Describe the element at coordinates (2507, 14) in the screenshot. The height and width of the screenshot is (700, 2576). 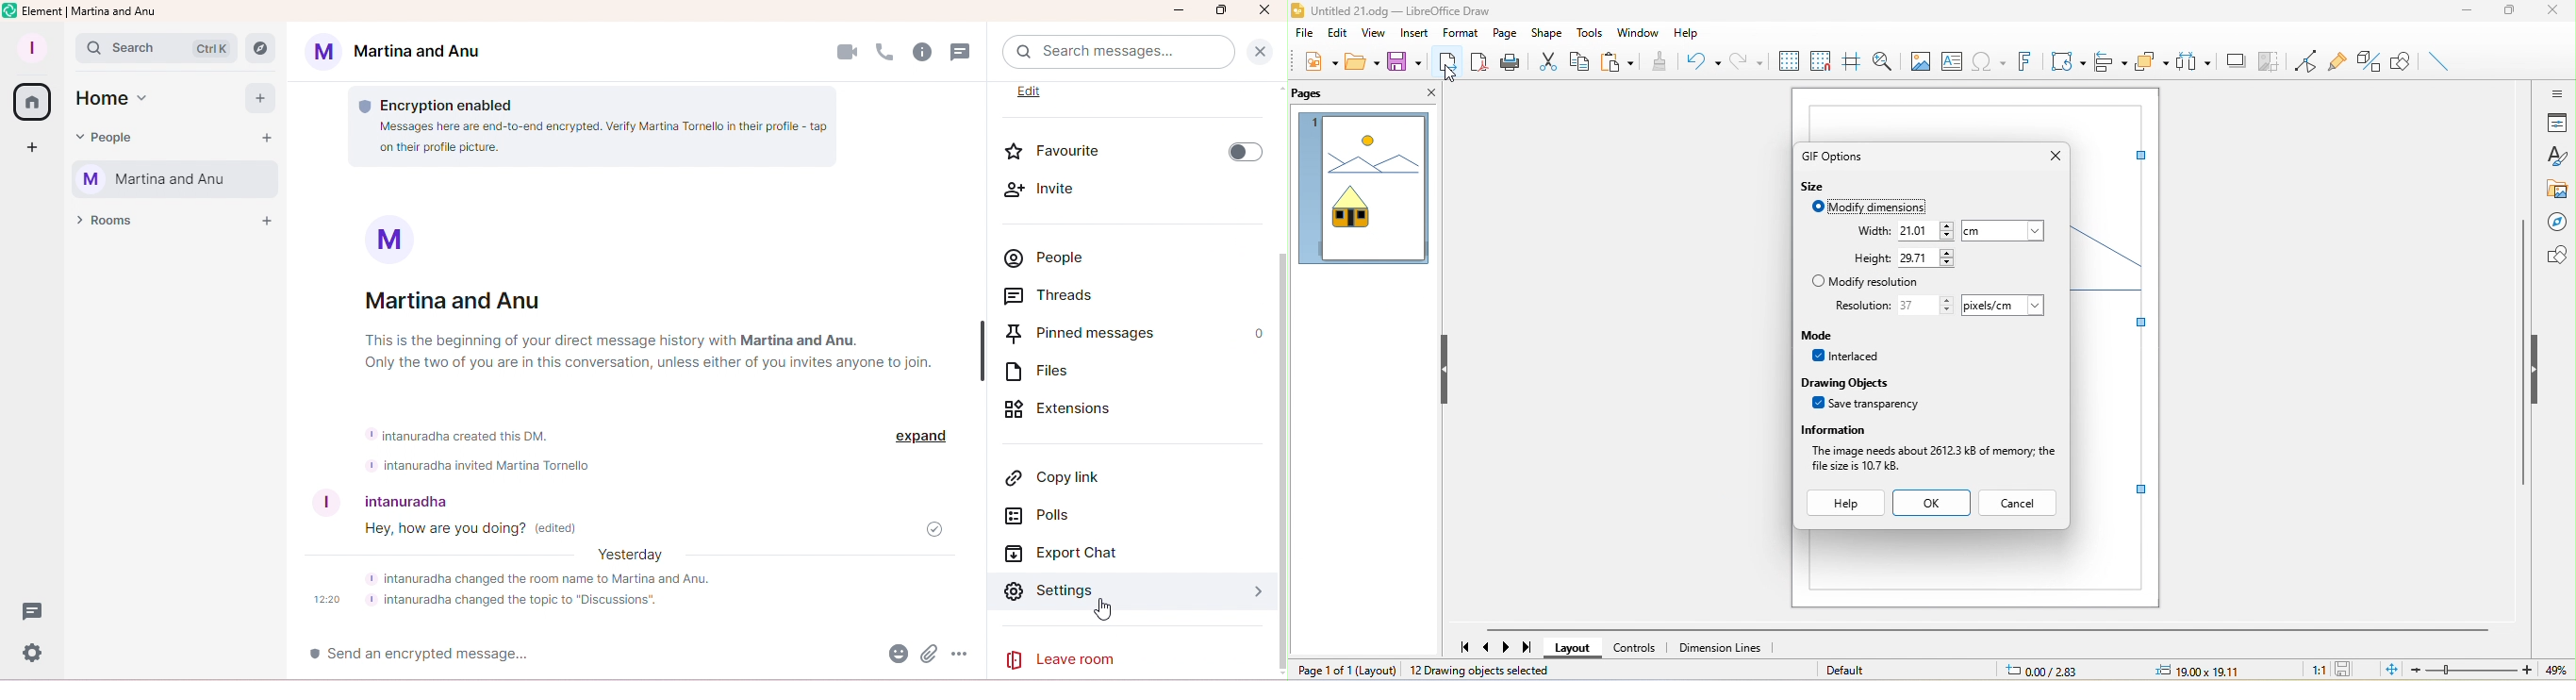
I see `maximize` at that location.